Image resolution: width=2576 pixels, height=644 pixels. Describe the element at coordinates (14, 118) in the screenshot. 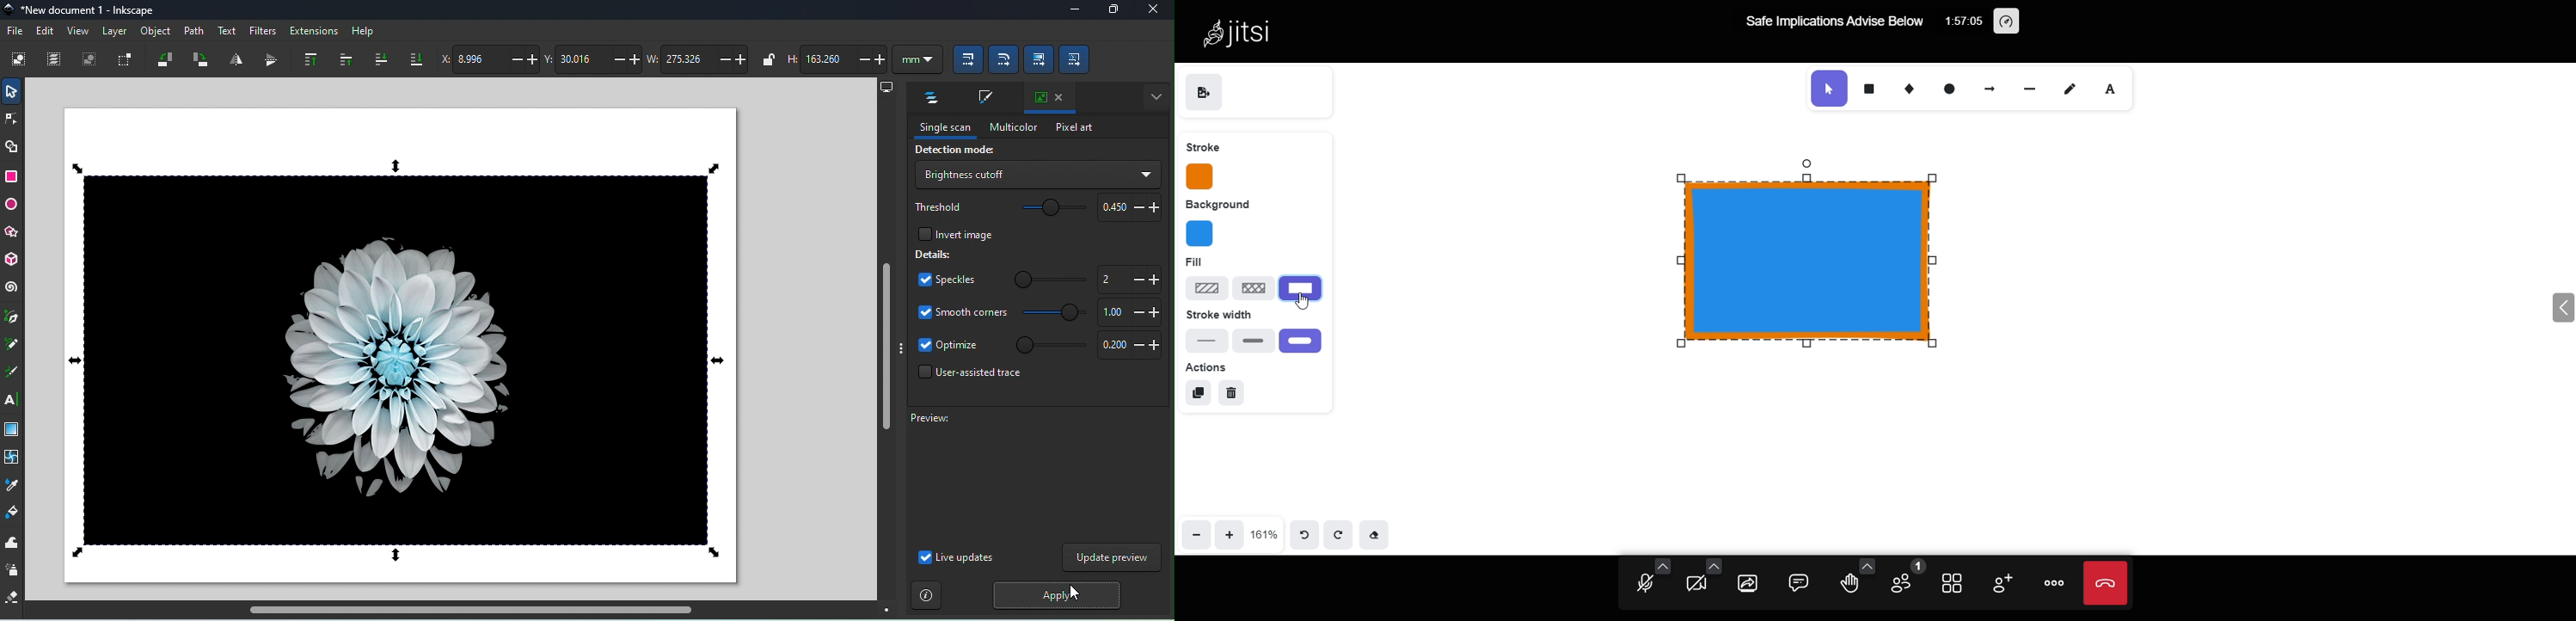

I see `Node tool` at that location.